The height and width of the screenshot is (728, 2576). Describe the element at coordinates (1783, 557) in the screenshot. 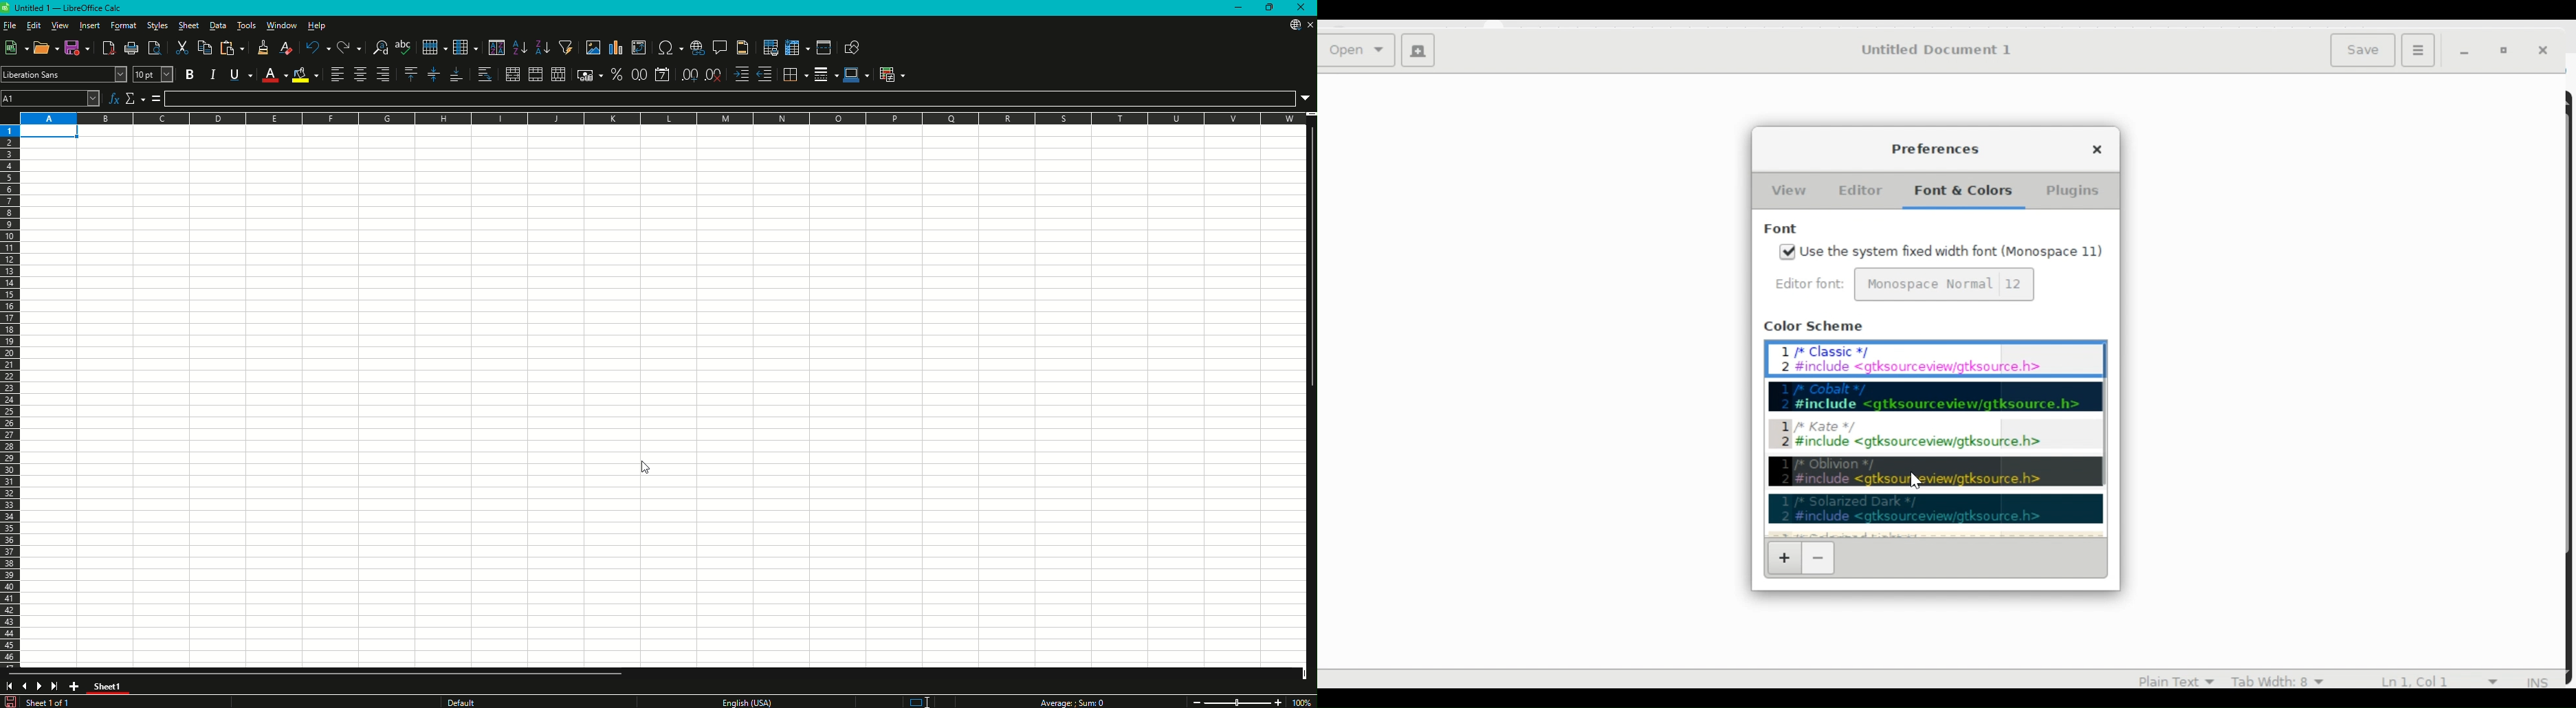

I see `Add a new color scheme` at that location.